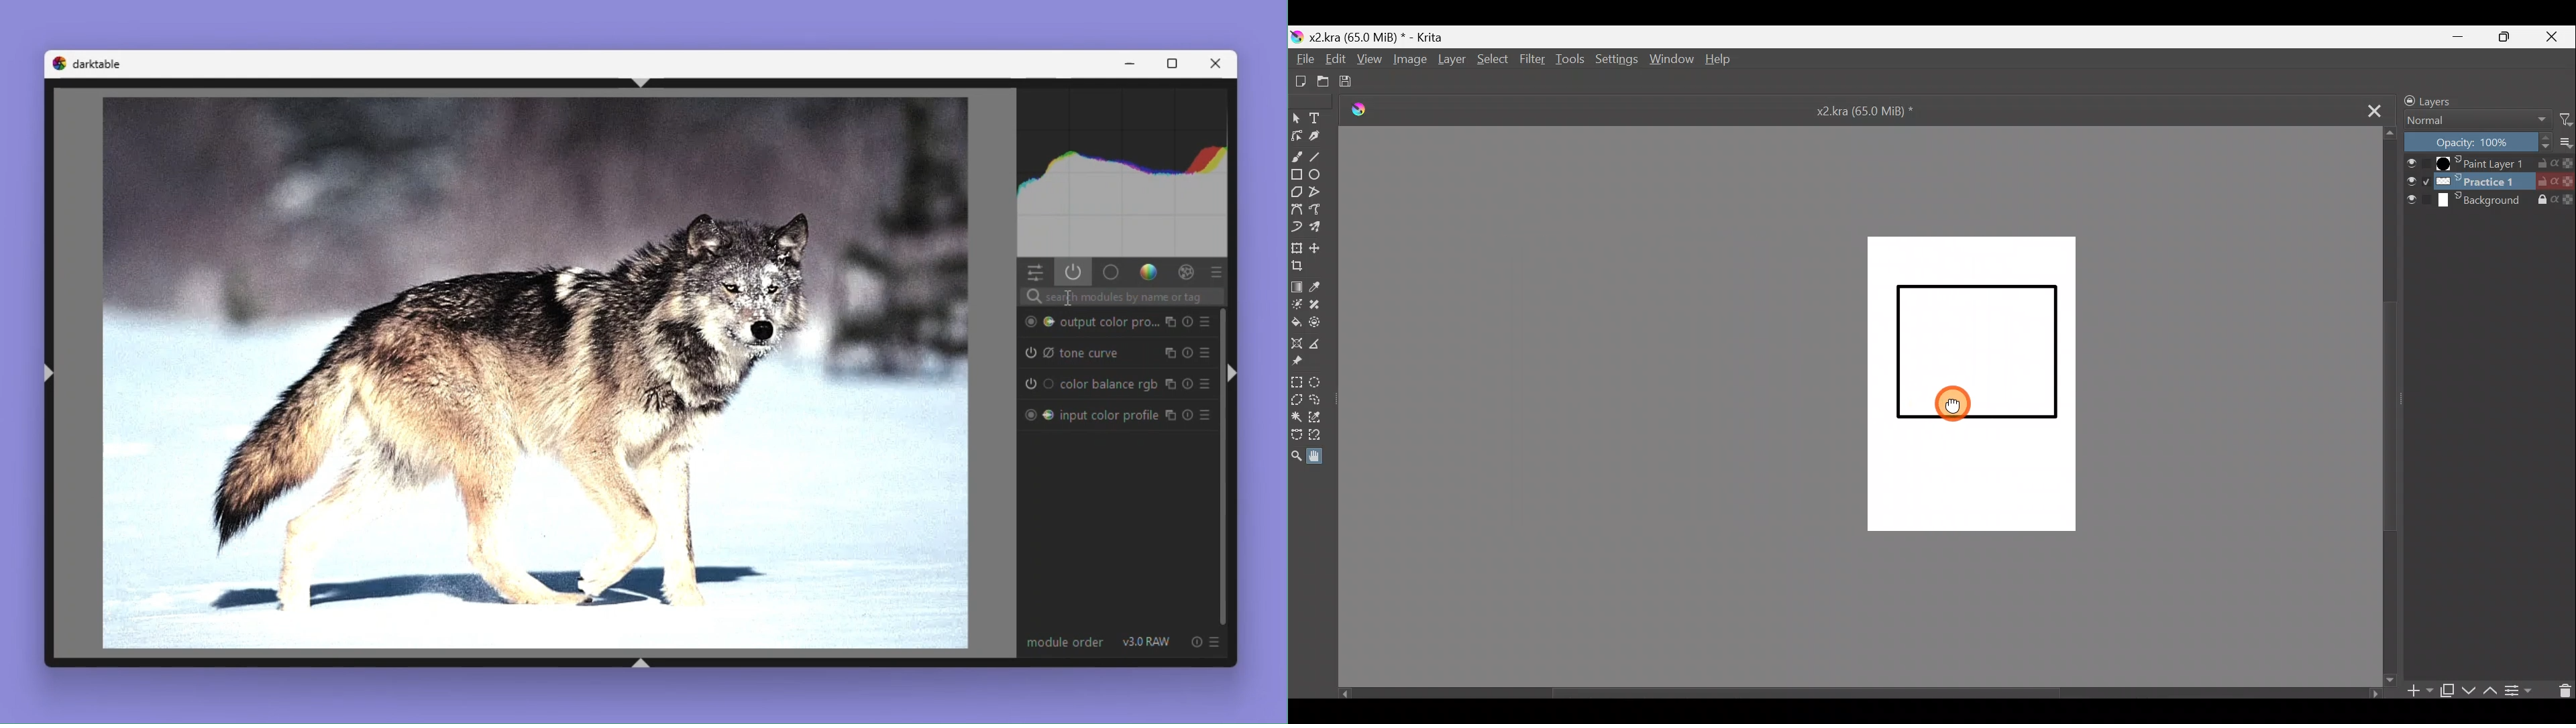 The image size is (2576, 728). What do you see at coordinates (1188, 321) in the screenshot?
I see `Reset ` at bounding box center [1188, 321].